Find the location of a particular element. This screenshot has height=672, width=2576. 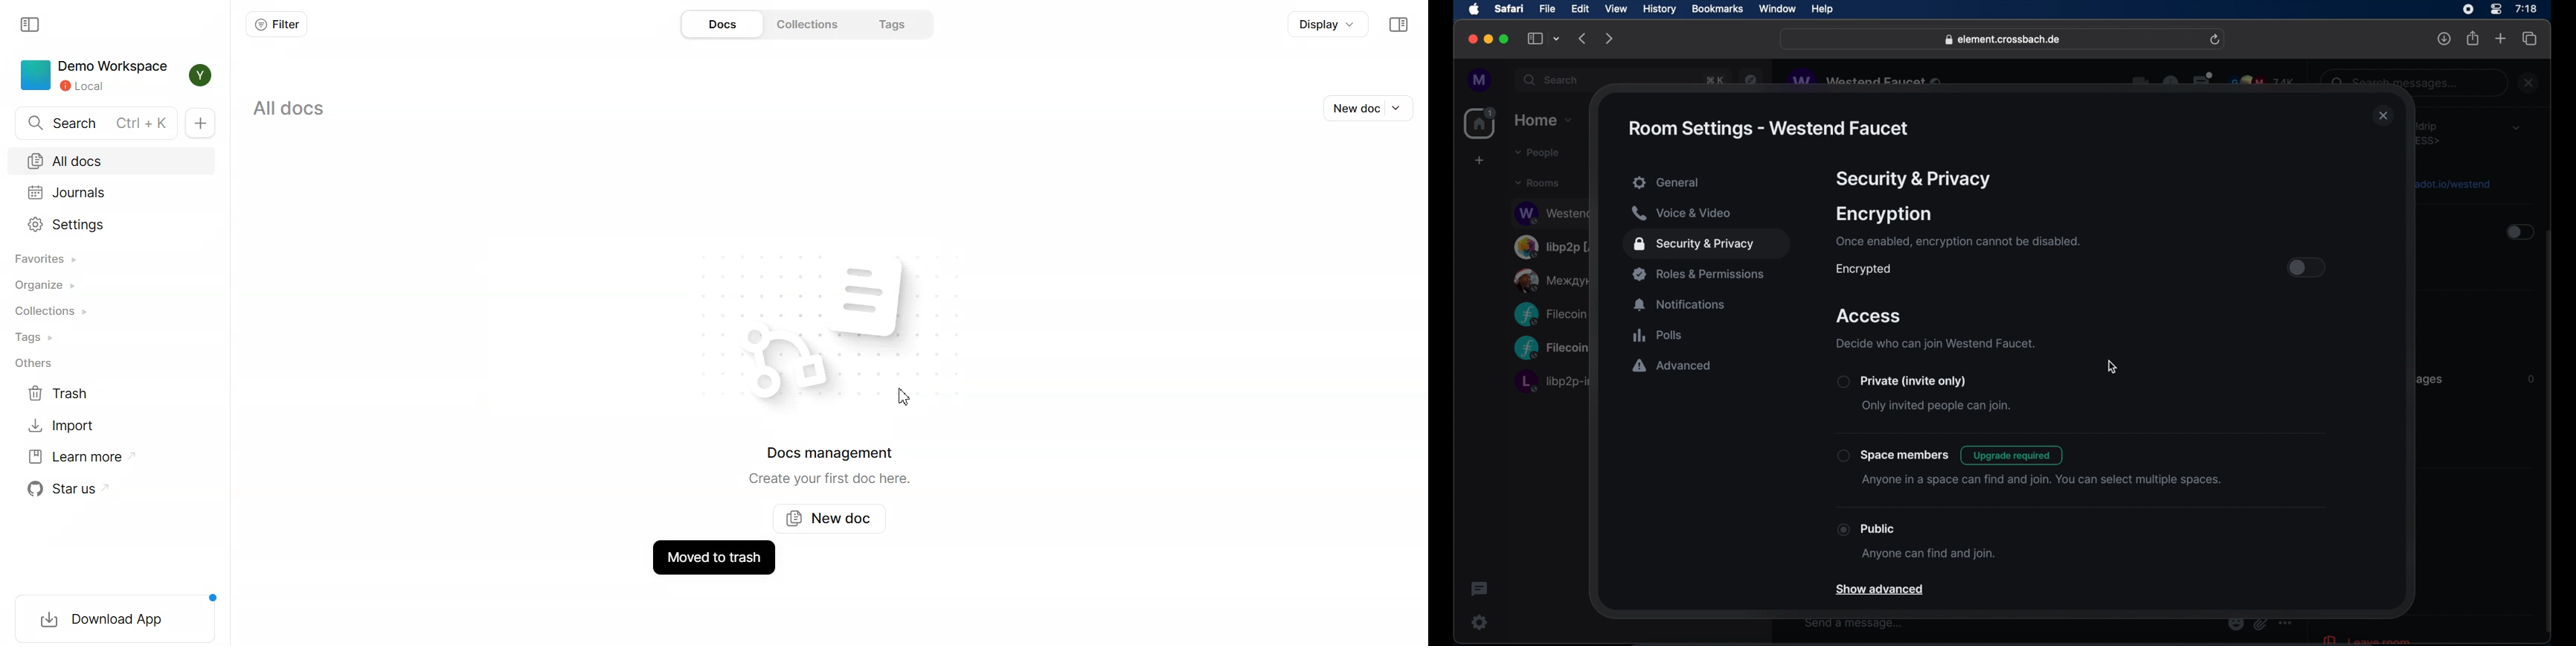

 is located at coordinates (1539, 153).